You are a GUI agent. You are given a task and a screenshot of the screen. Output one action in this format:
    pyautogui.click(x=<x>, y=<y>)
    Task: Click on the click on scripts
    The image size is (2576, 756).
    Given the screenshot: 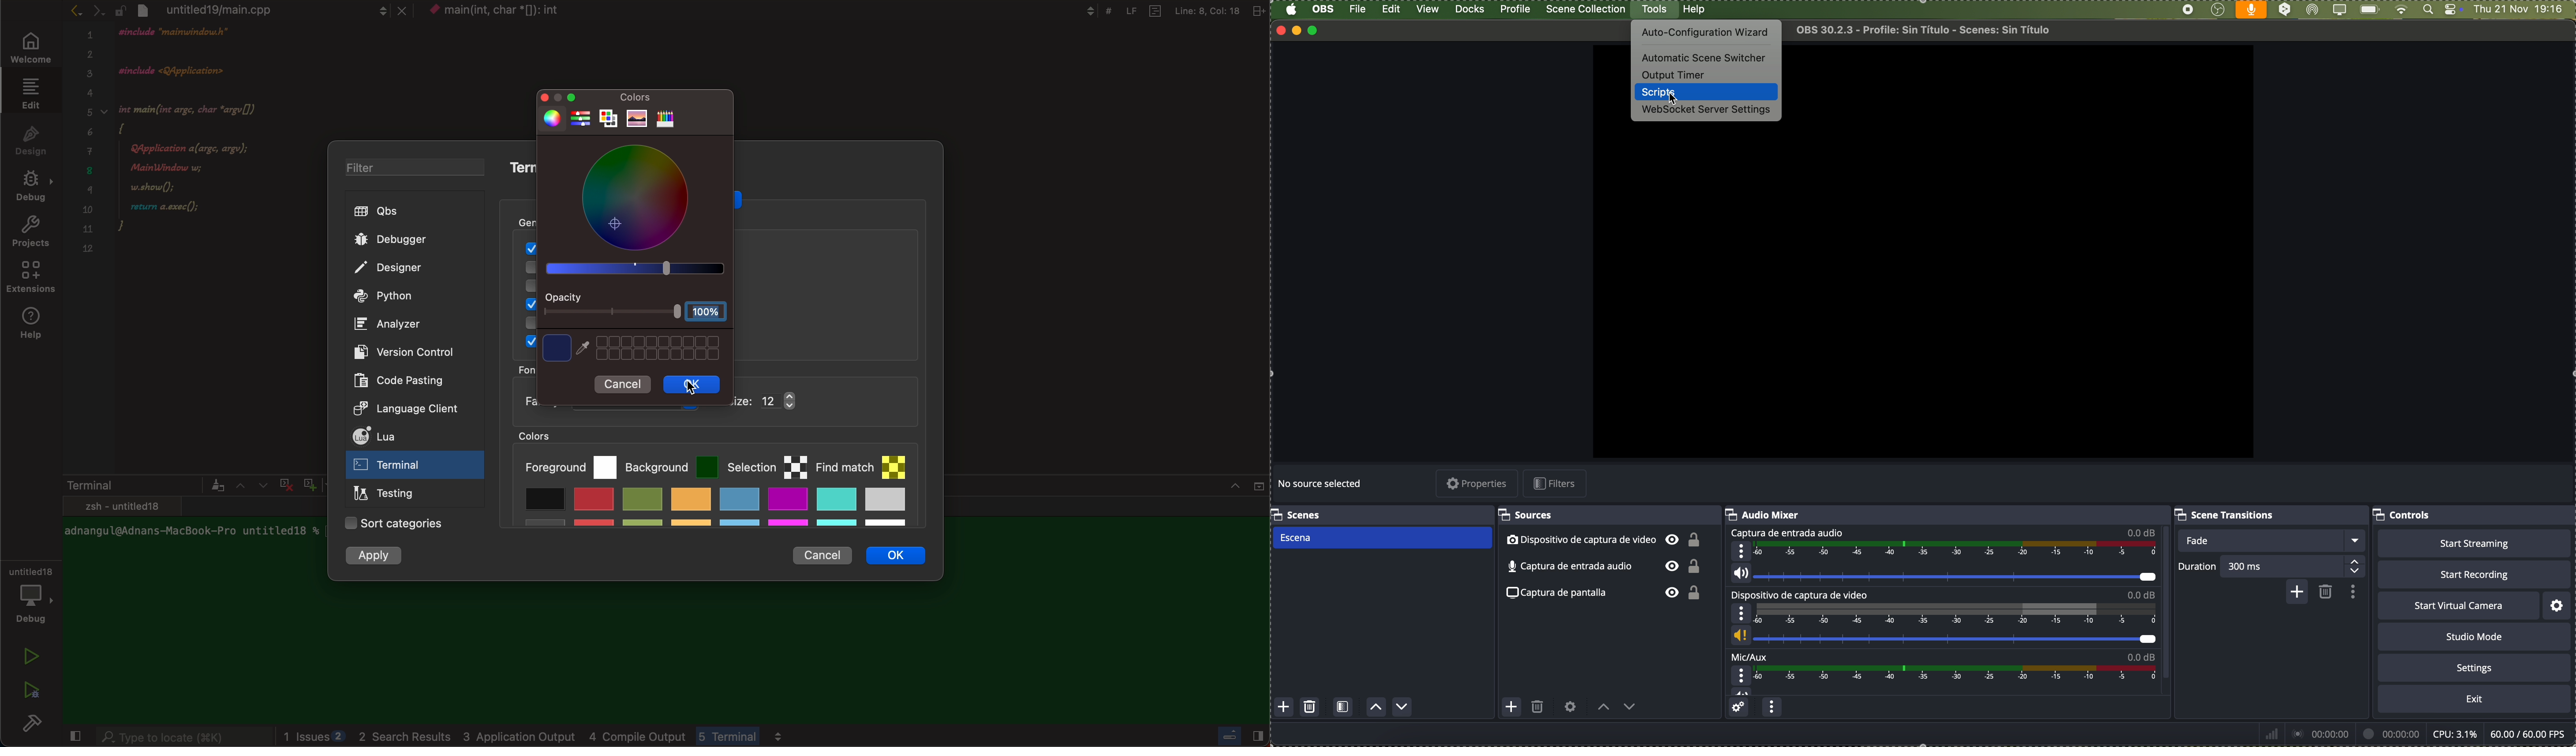 What is the action you would take?
    pyautogui.click(x=1707, y=91)
    